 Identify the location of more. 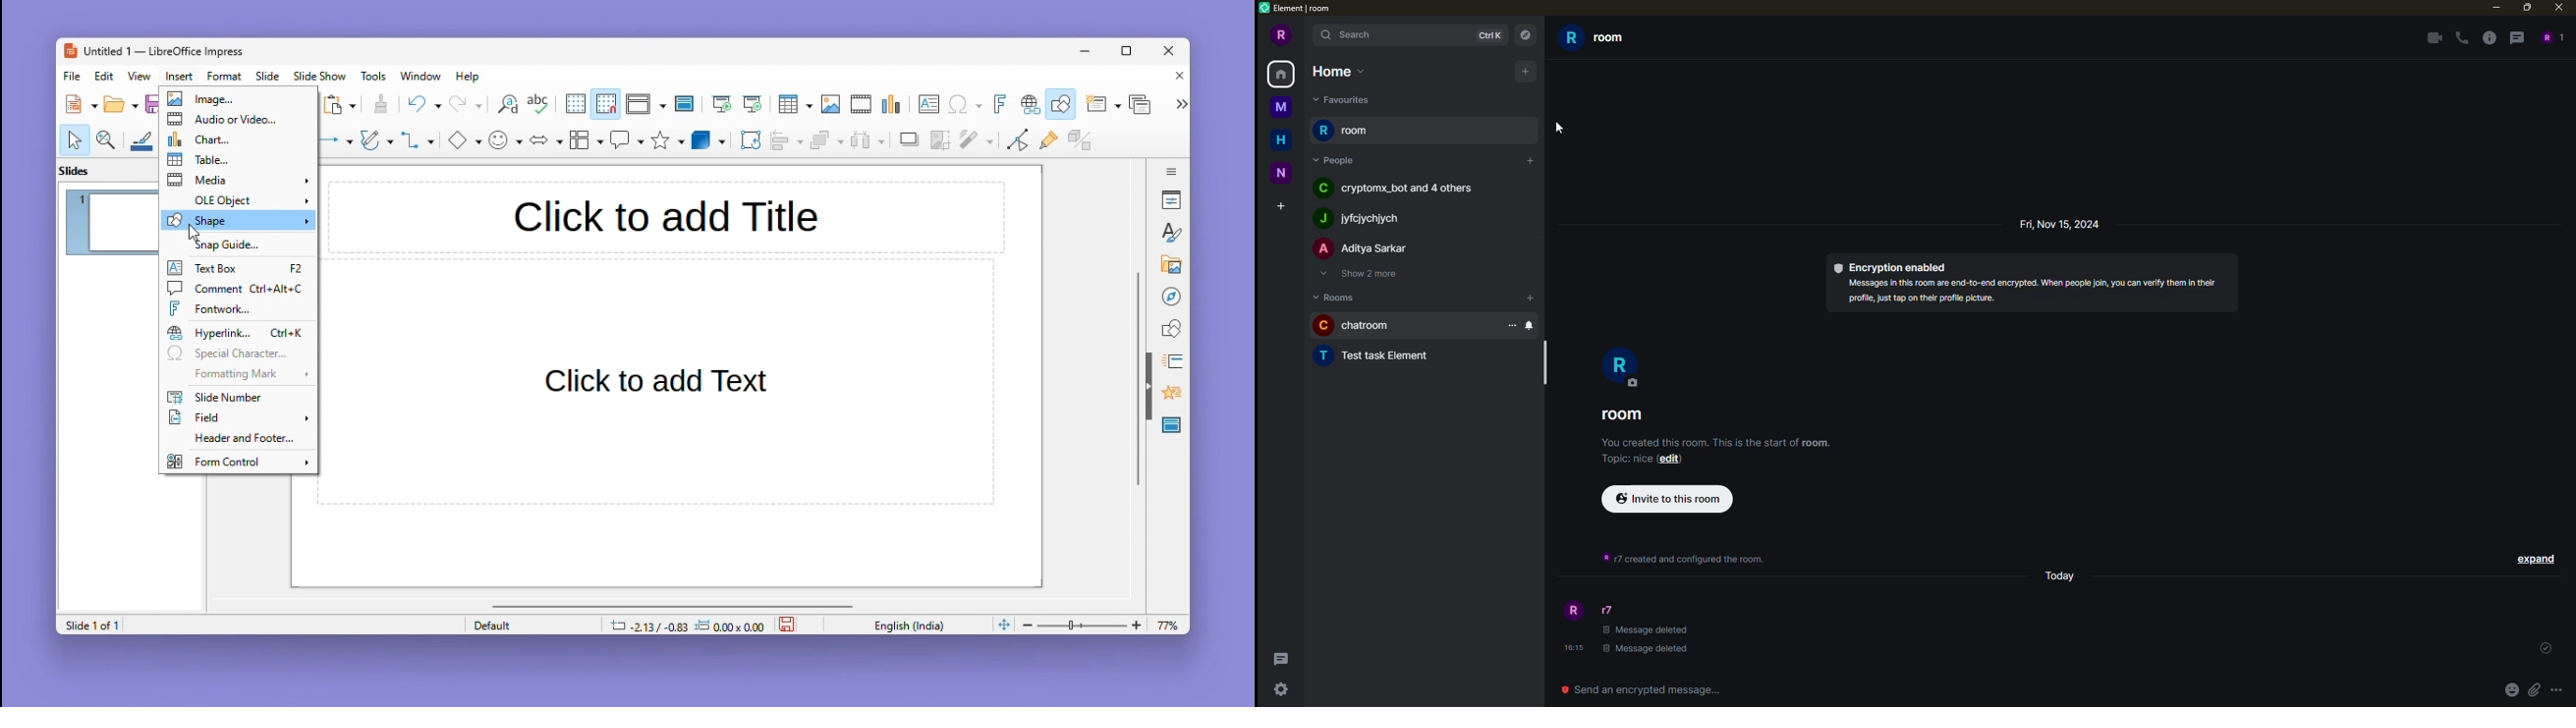
(2556, 690).